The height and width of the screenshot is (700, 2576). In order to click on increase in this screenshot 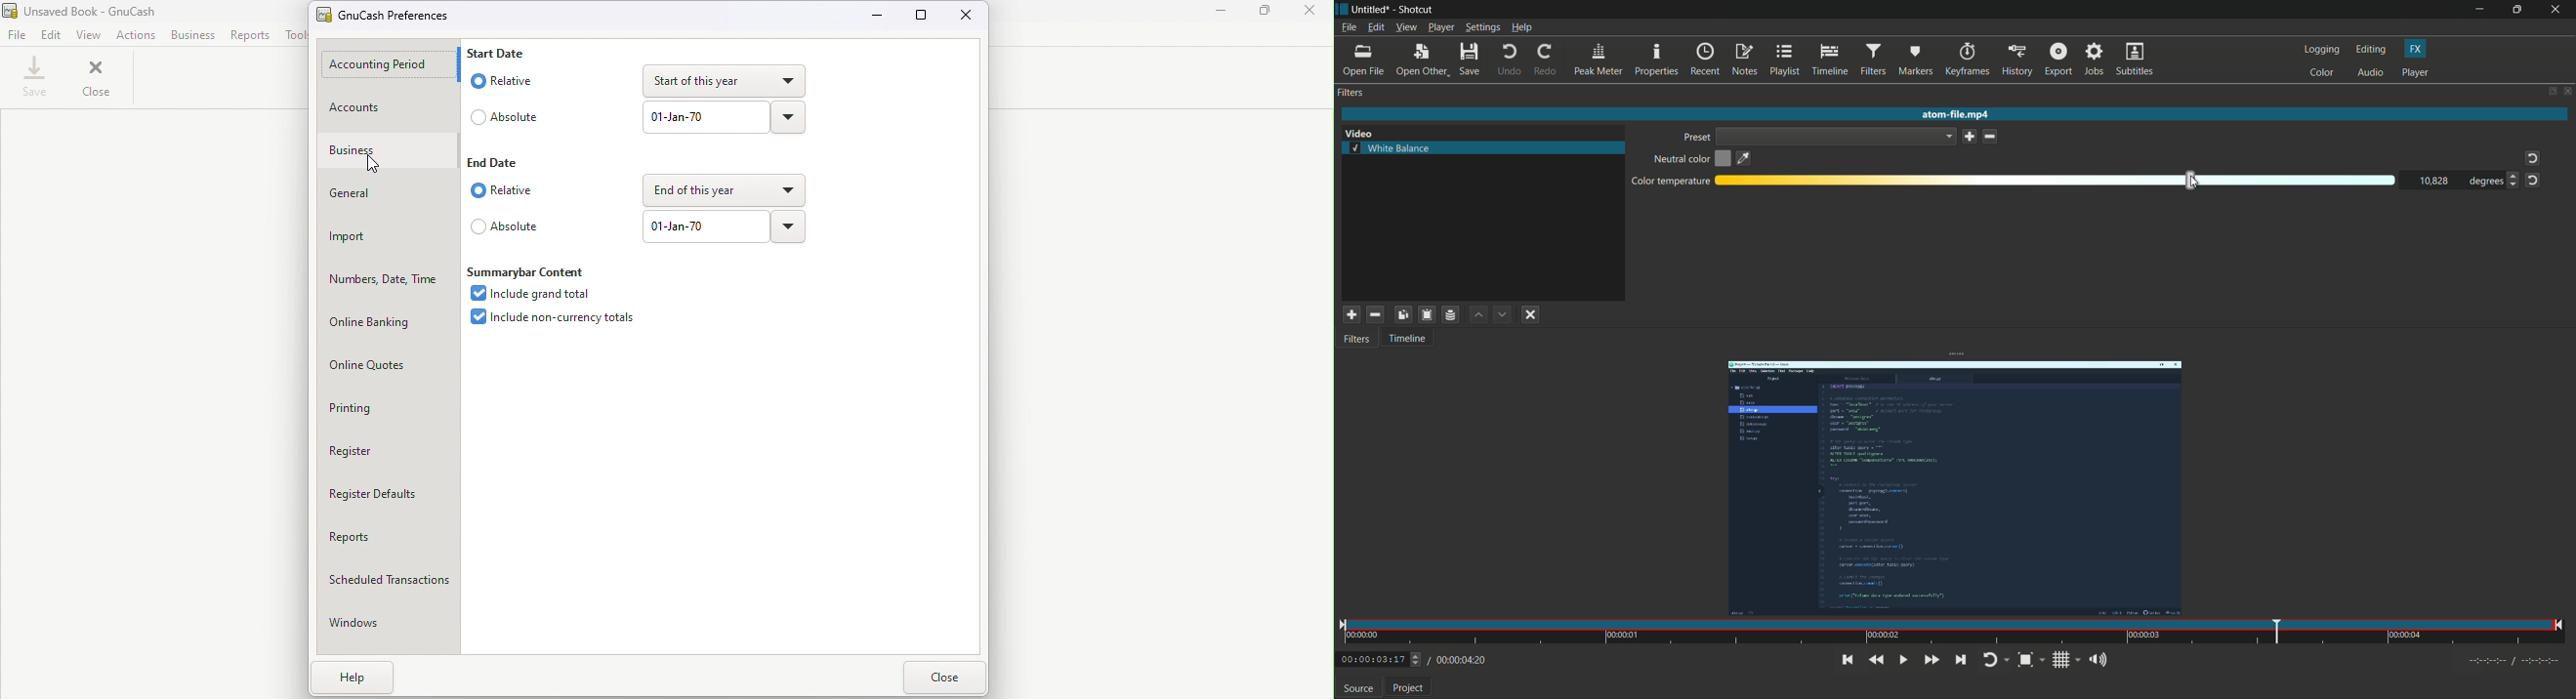, I will do `click(2512, 176)`.